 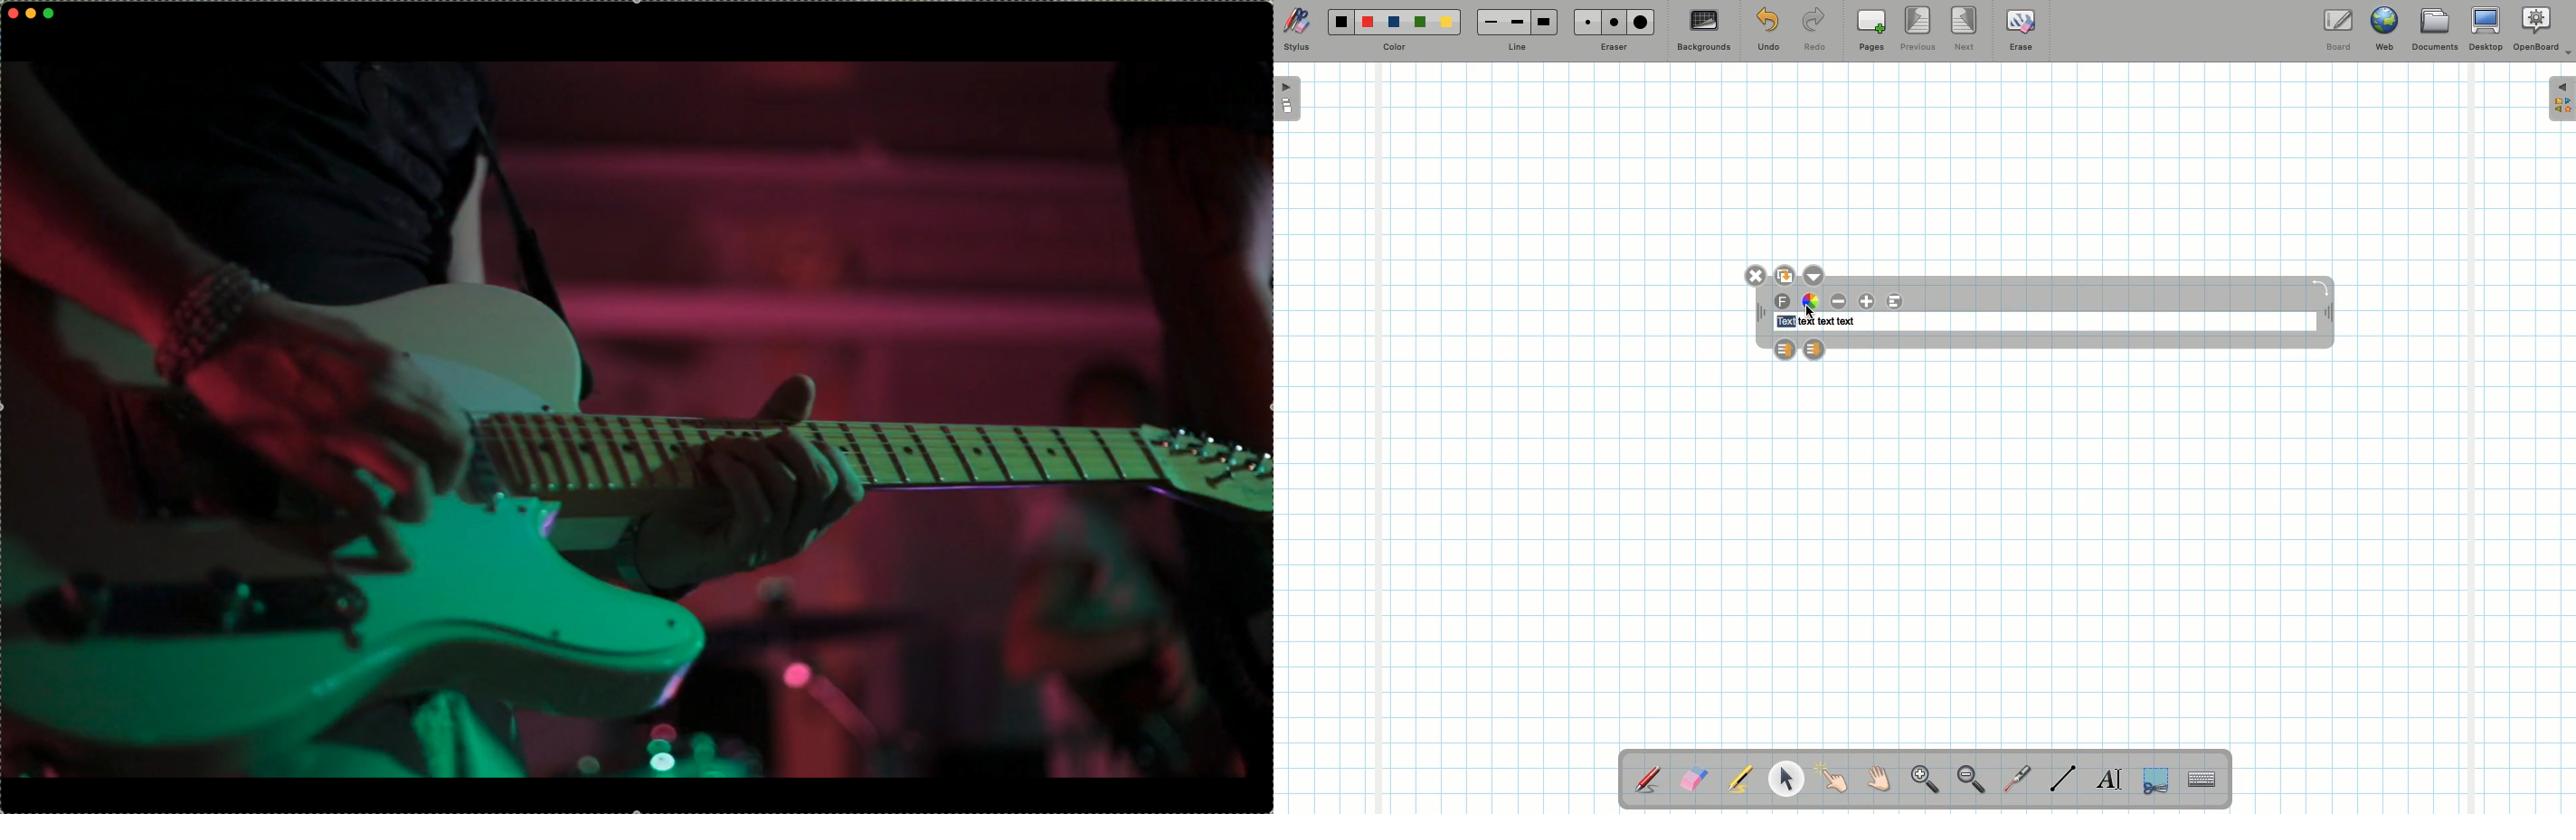 What do you see at coordinates (1420, 24) in the screenshot?
I see `Green` at bounding box center [1420, 24].